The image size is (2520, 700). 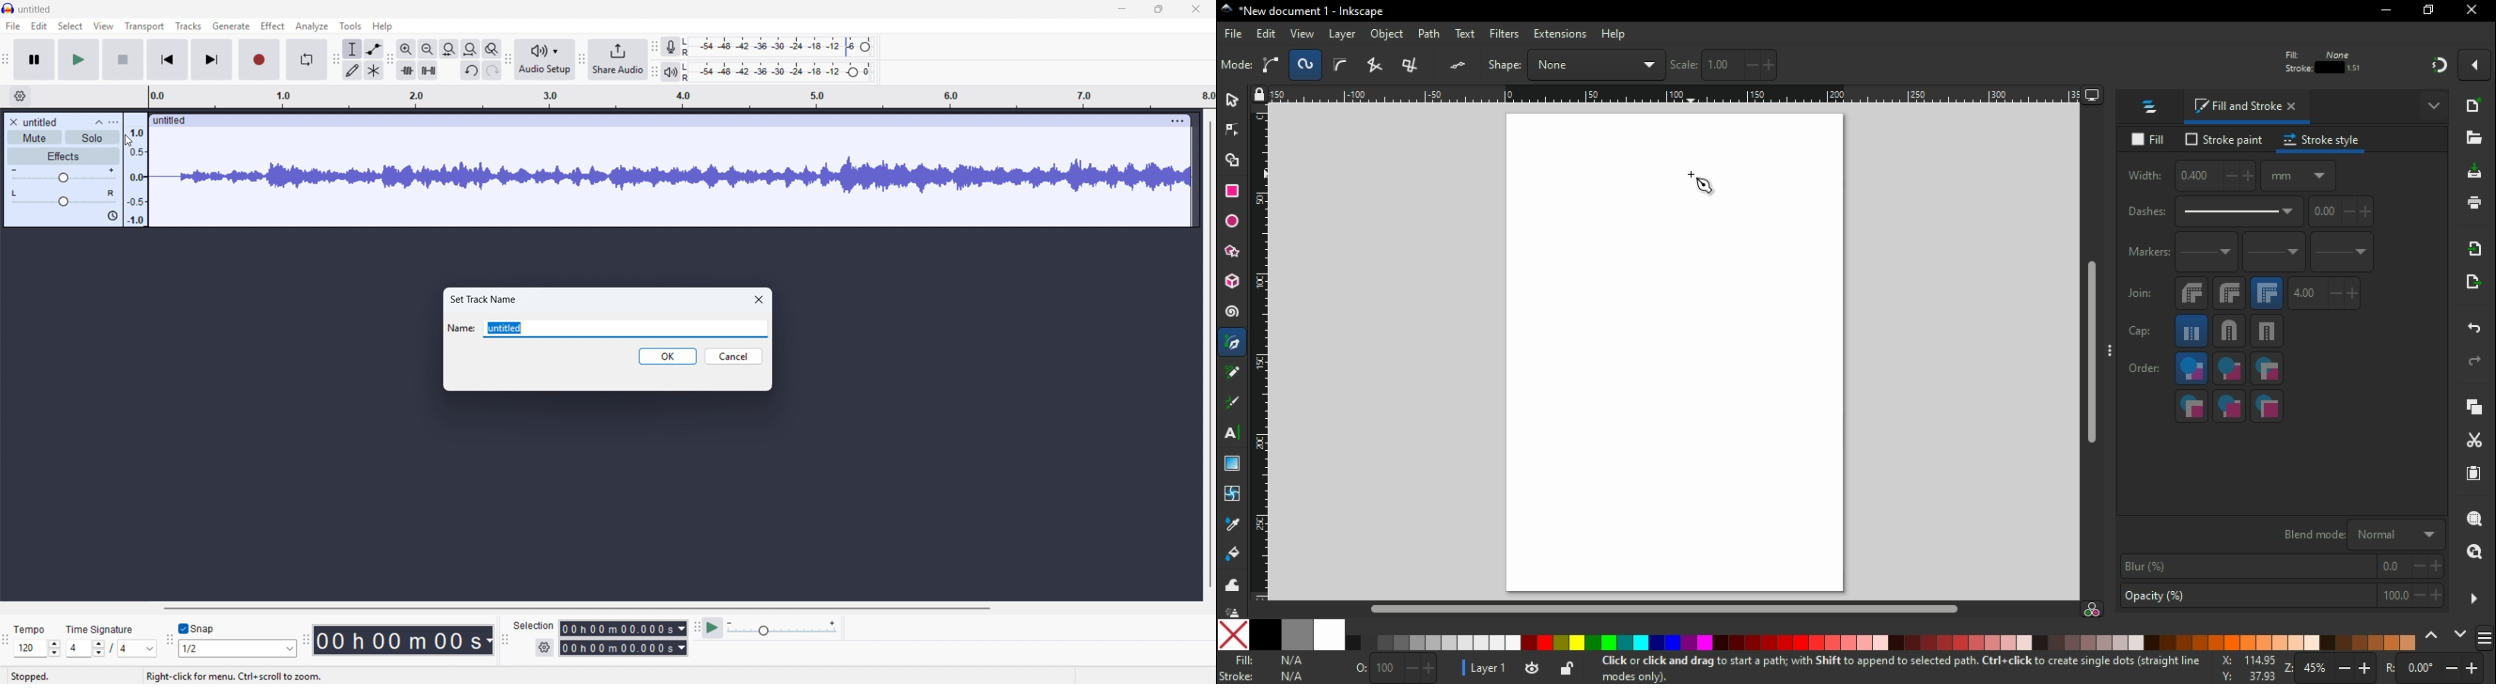 I want to click on open menu...(shift+M), so click(x=197, y=676).